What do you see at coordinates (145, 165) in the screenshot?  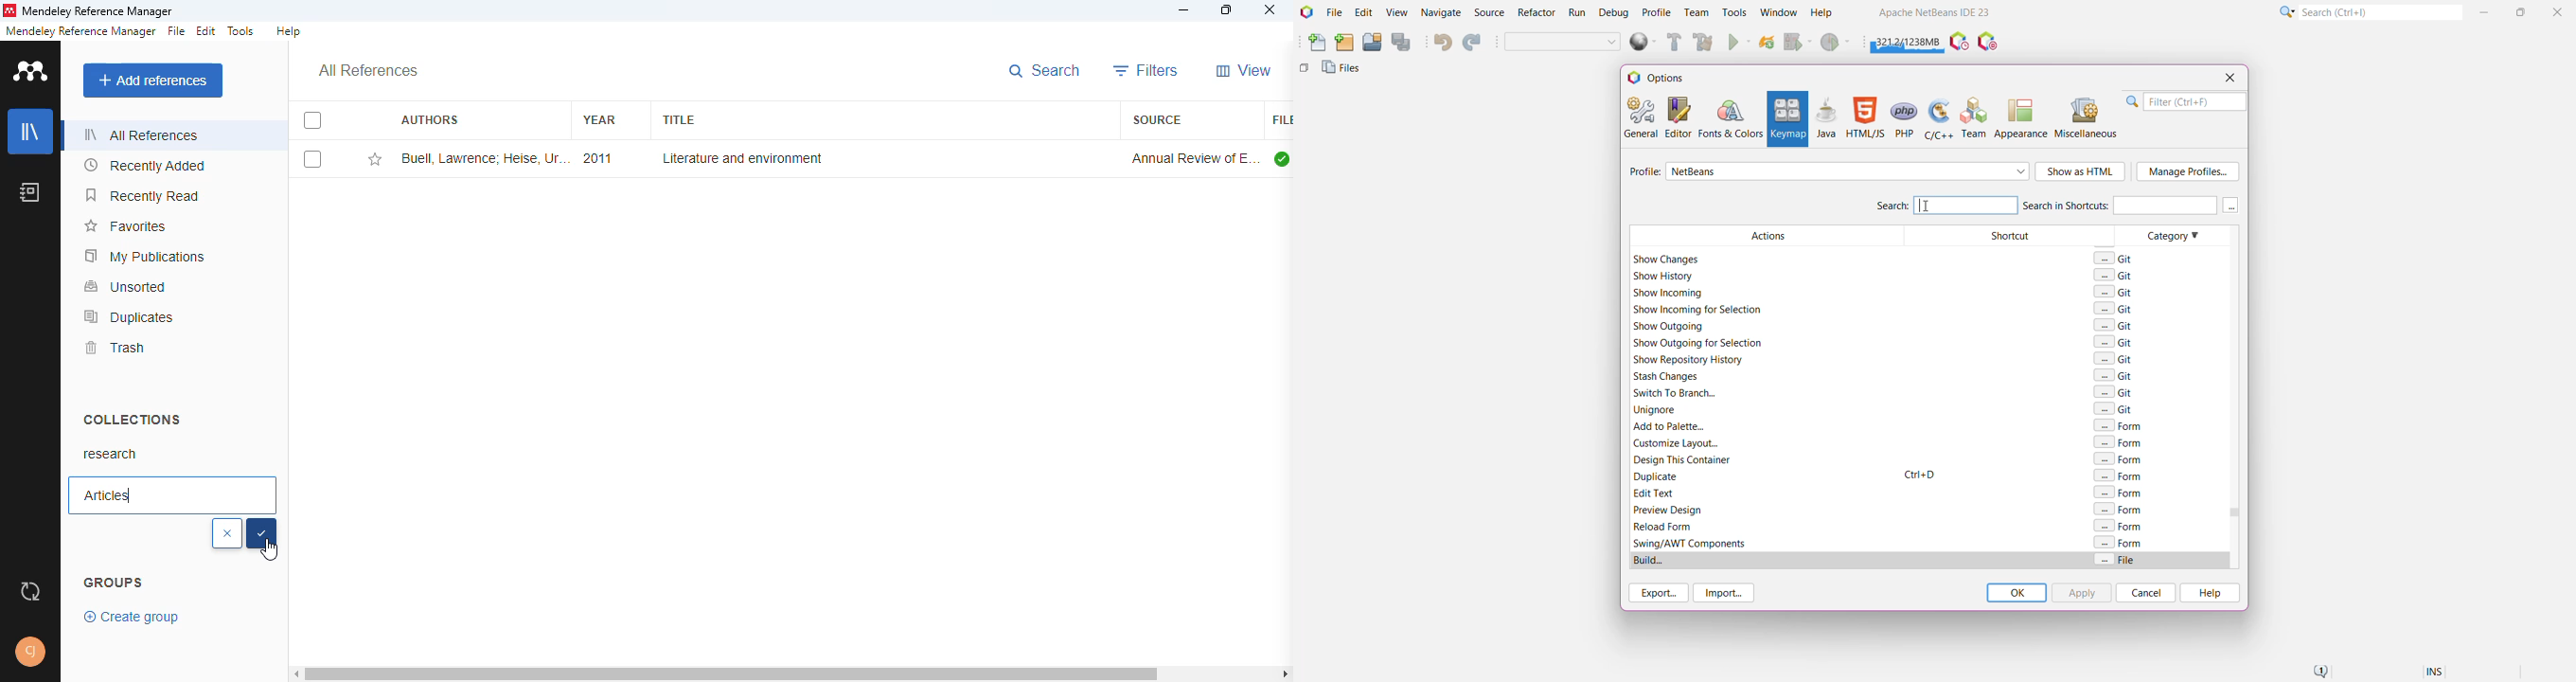 I see `recently added` at bounding box center [145, 165].